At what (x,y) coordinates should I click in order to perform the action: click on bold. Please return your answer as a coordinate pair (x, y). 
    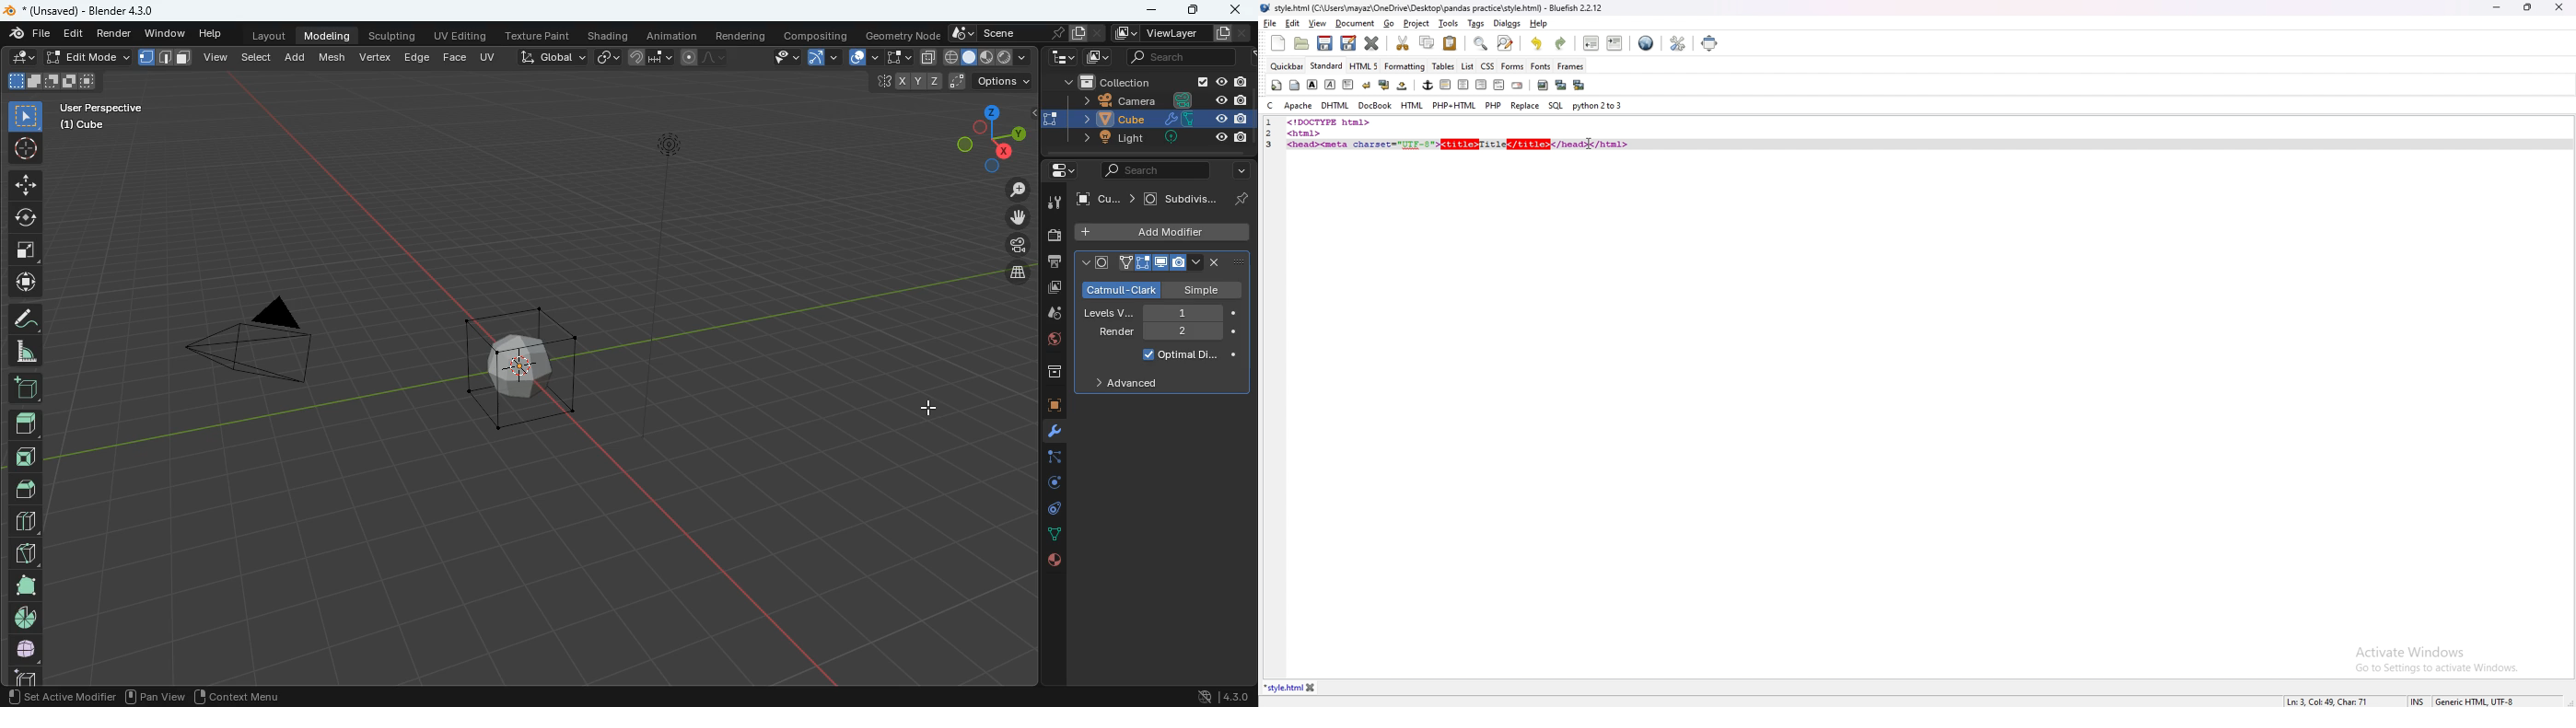
    Looking at the image, I should click on (1312, 84).